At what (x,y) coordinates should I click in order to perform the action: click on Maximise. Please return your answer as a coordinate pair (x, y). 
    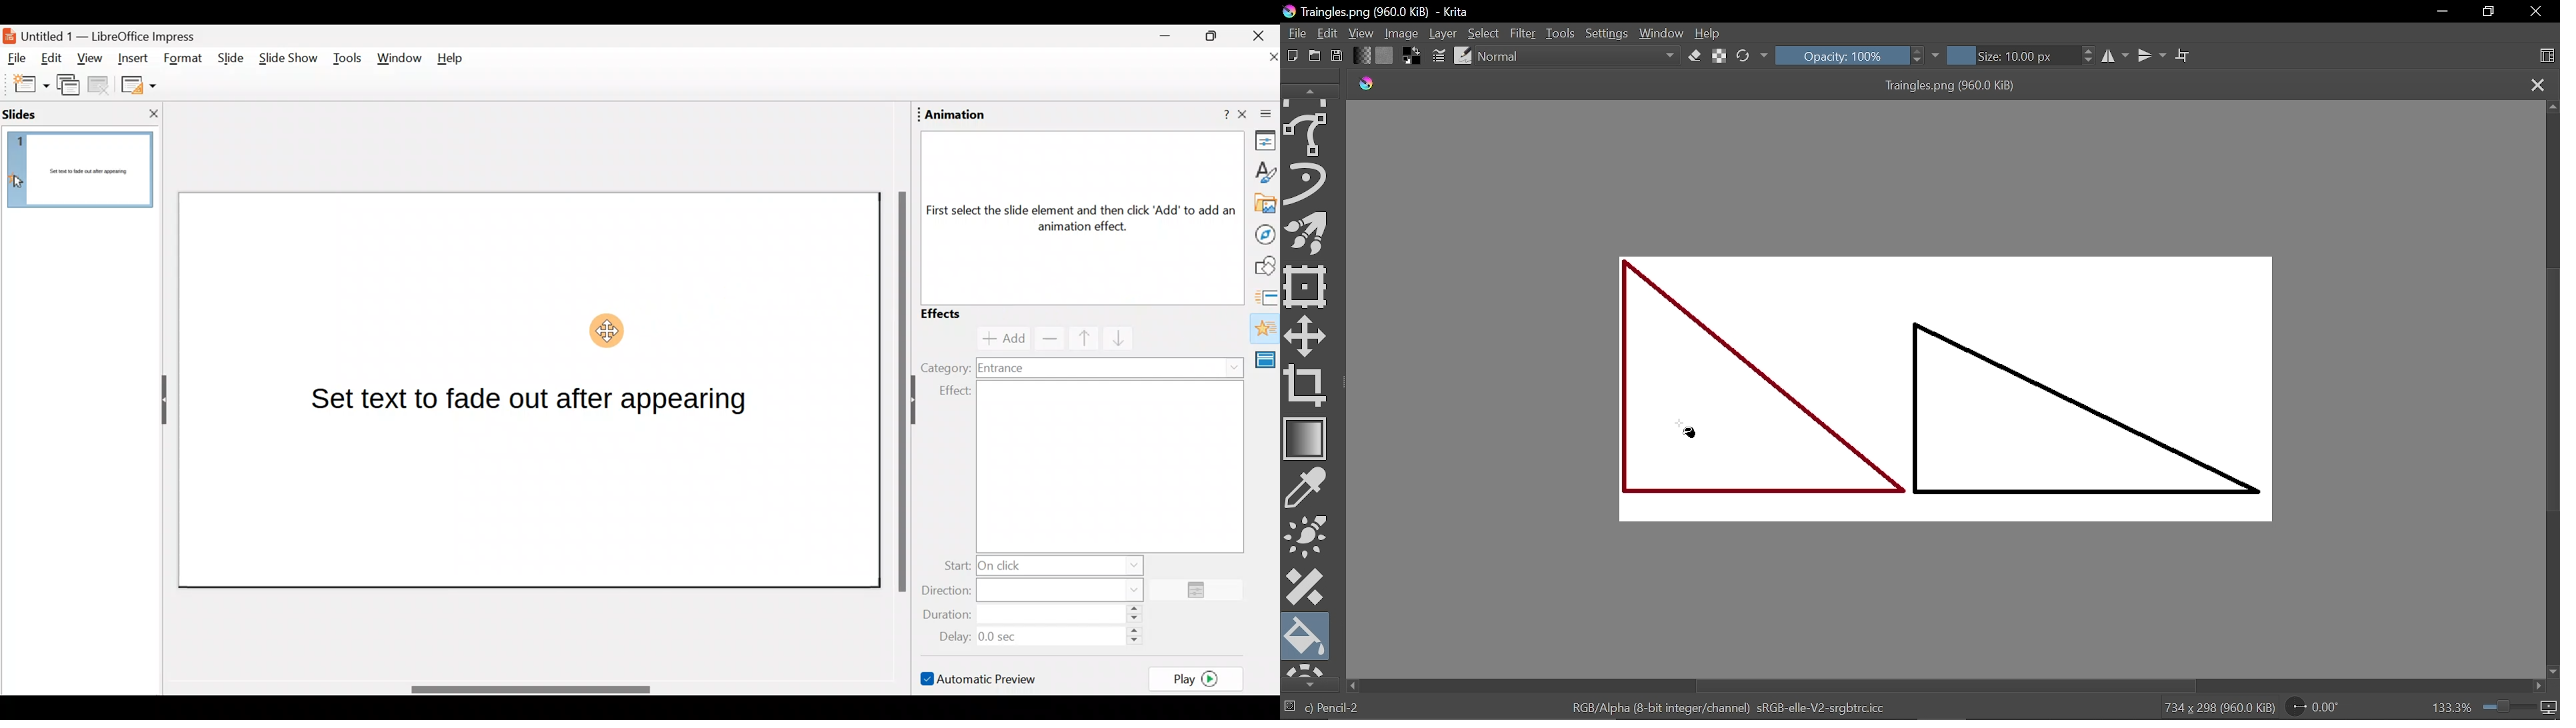
    Looking at the image, I should click on (1216, 36).